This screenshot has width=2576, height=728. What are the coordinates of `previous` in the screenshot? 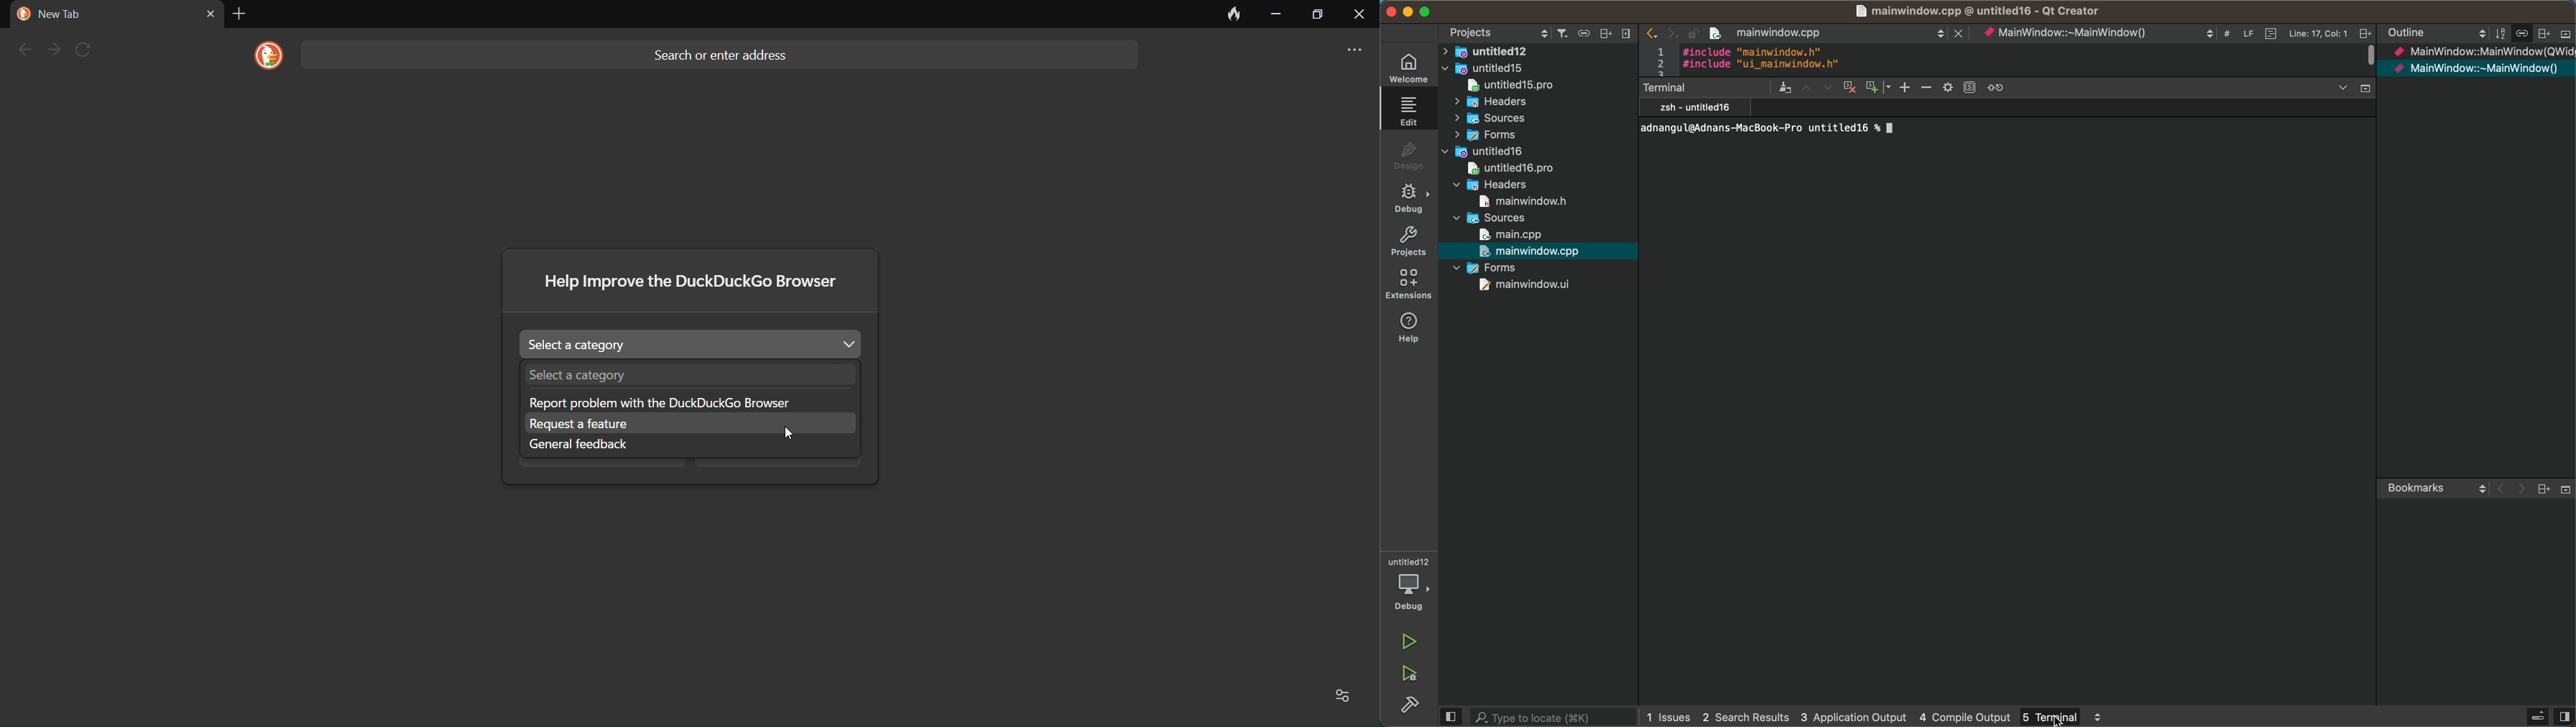 It's located at (1626, 32).